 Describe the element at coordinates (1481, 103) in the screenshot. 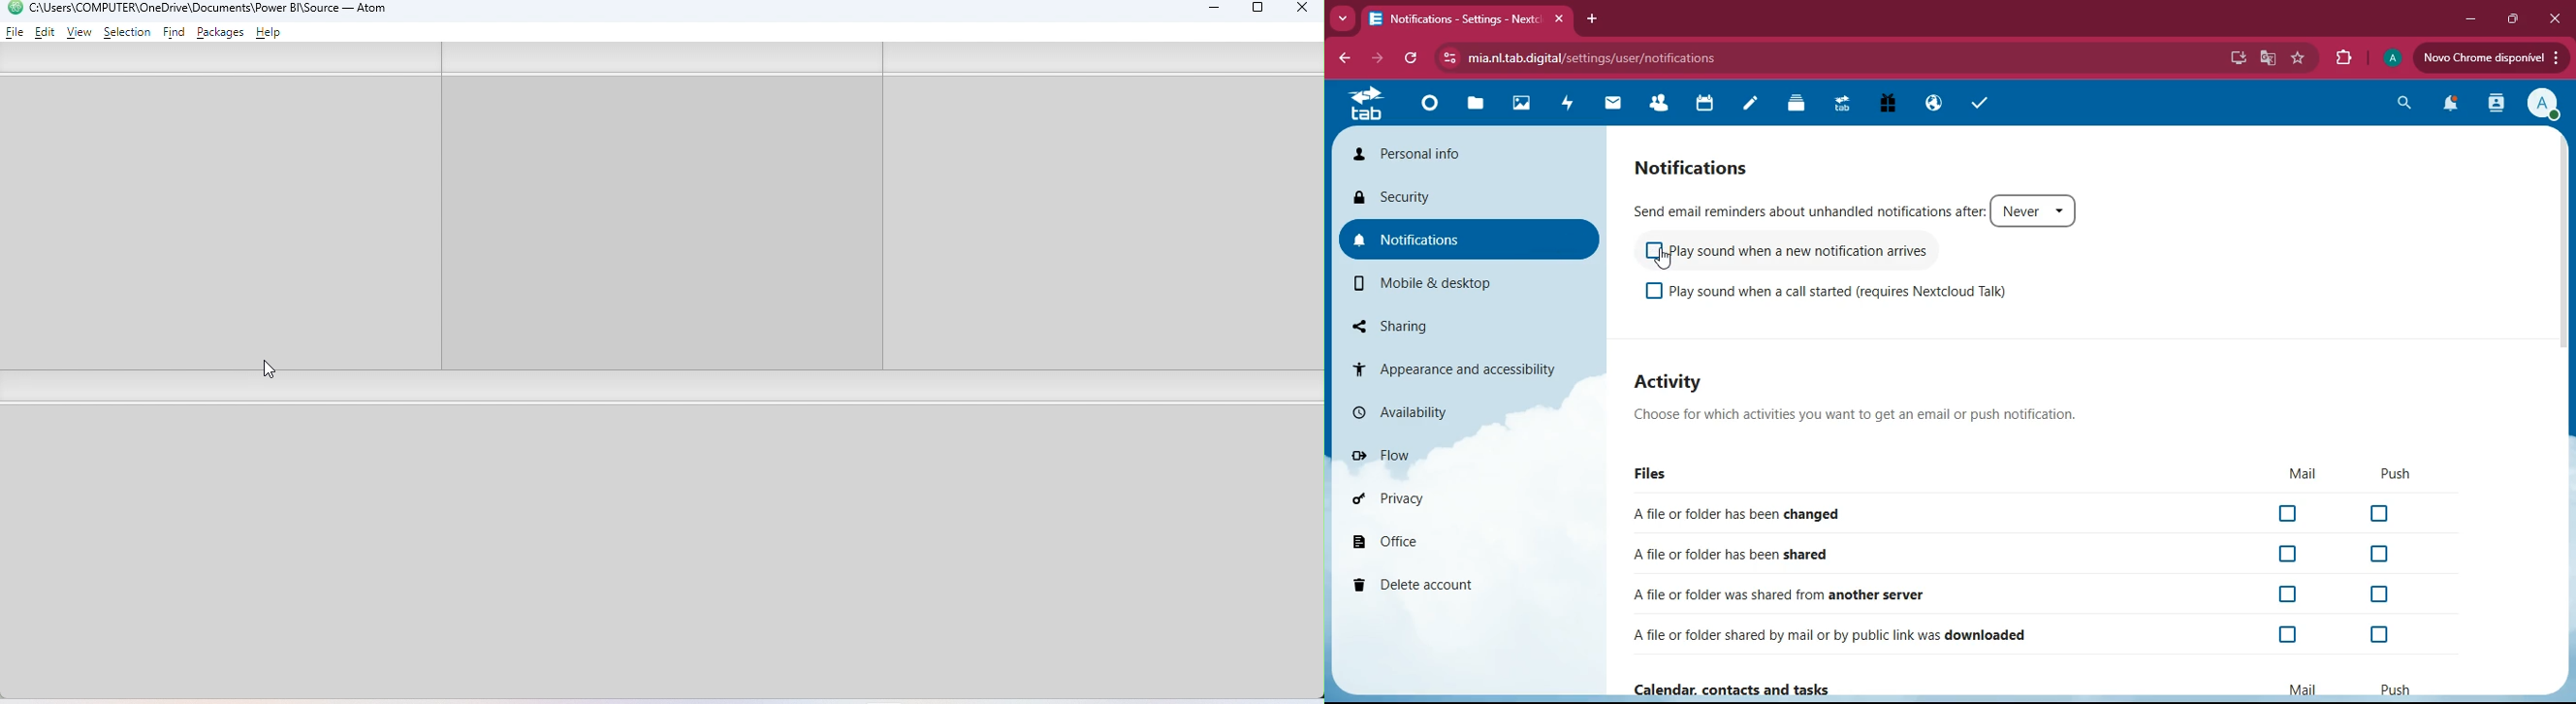

I see `files` at that location.